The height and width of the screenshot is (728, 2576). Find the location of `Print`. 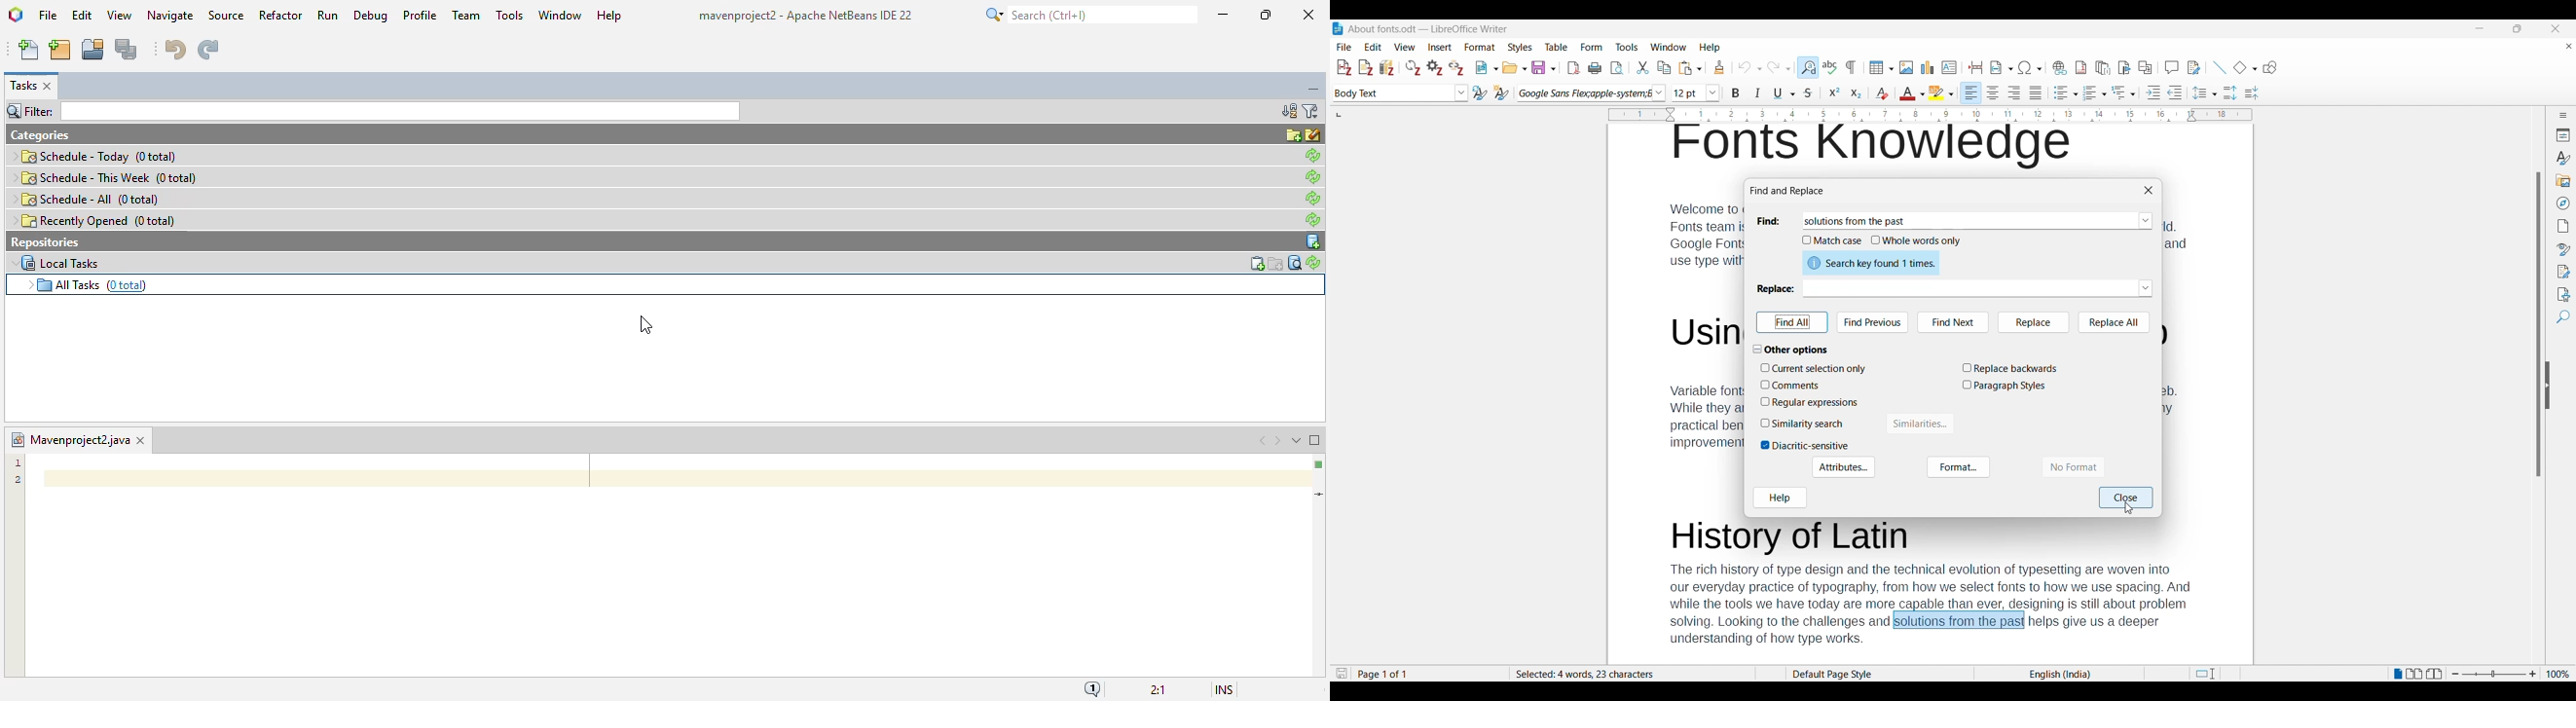

Print is located at coordinates (1595, 68).